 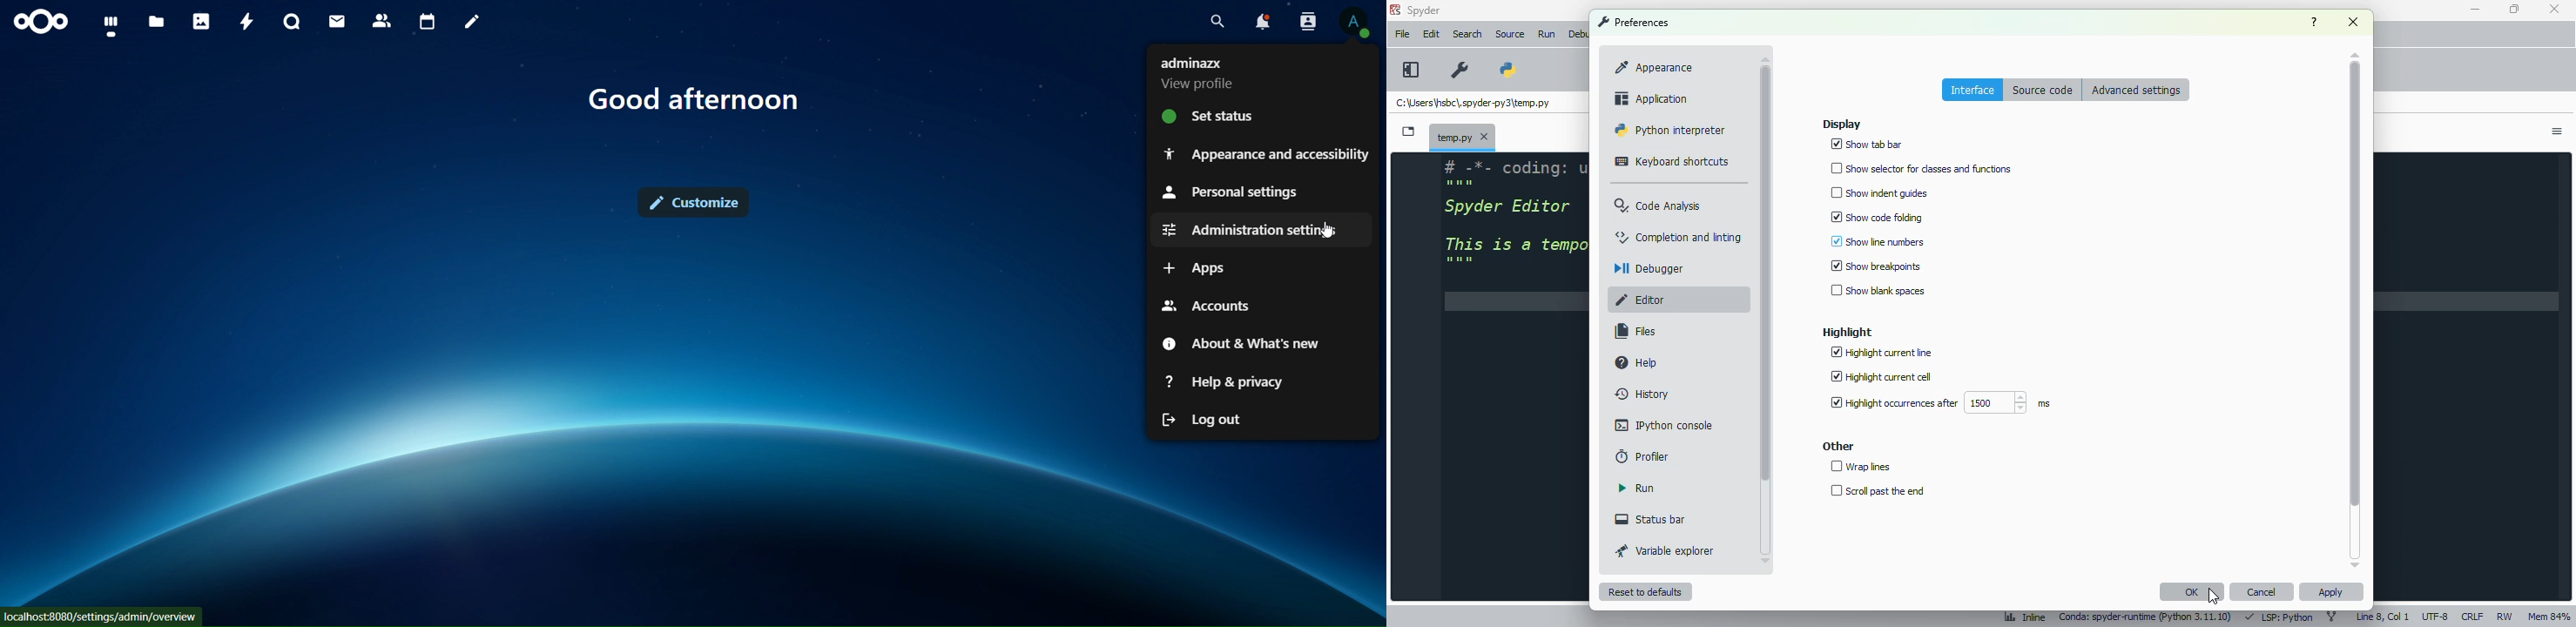 I want to click on show blank spaces, so click(x=1877, y=292).